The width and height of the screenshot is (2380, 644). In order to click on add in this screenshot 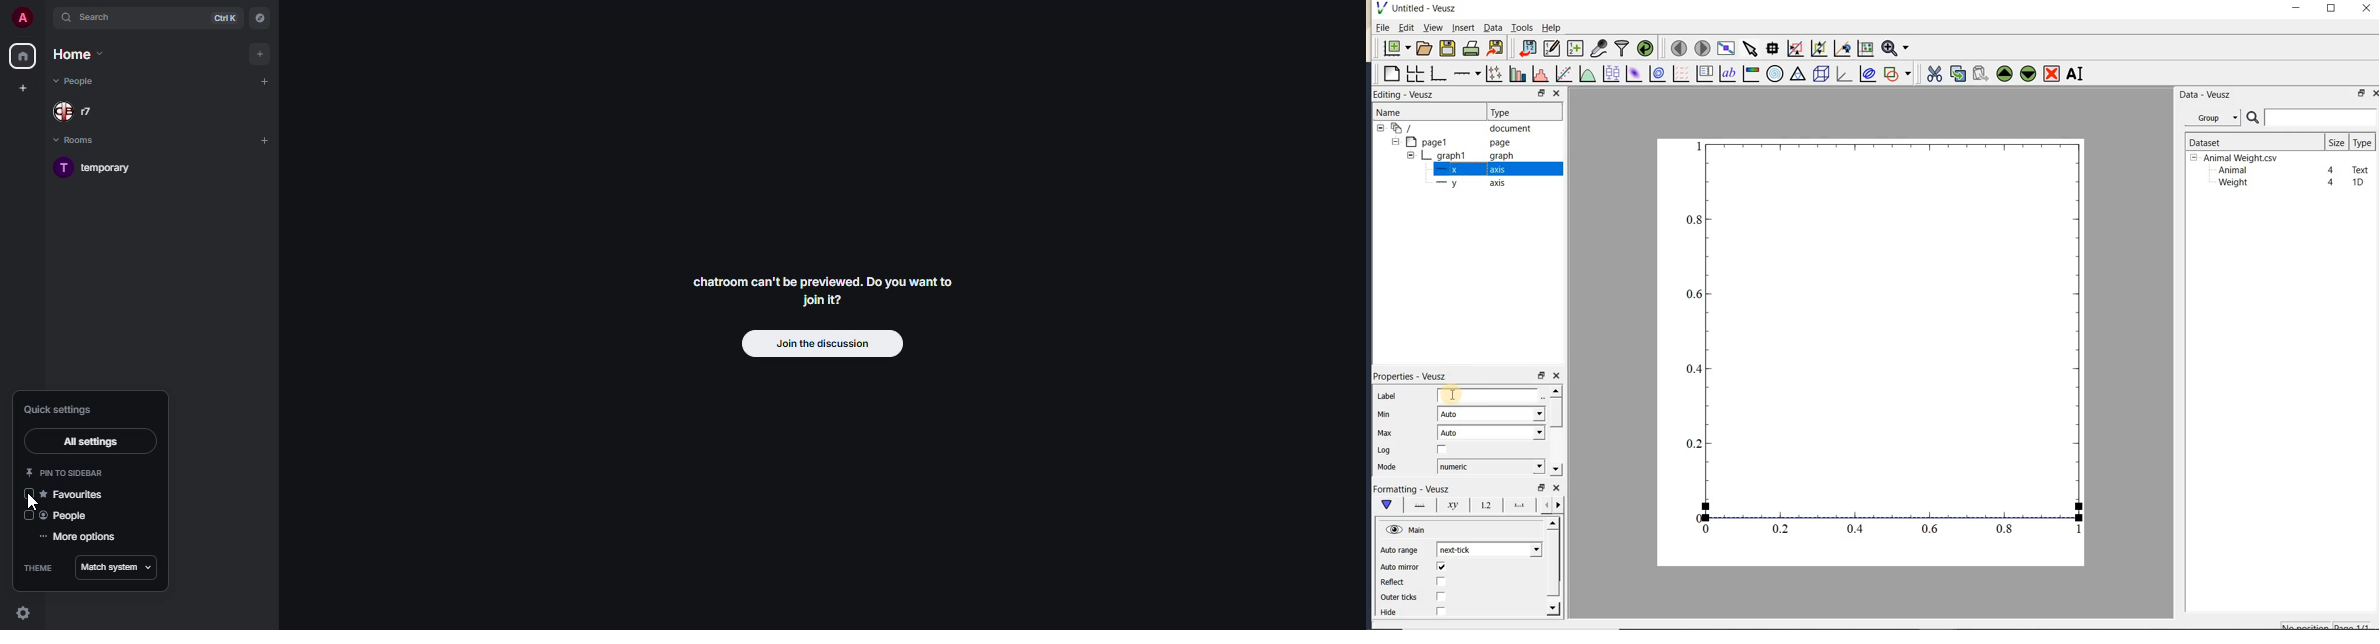, I will do `click(262, 54)`.